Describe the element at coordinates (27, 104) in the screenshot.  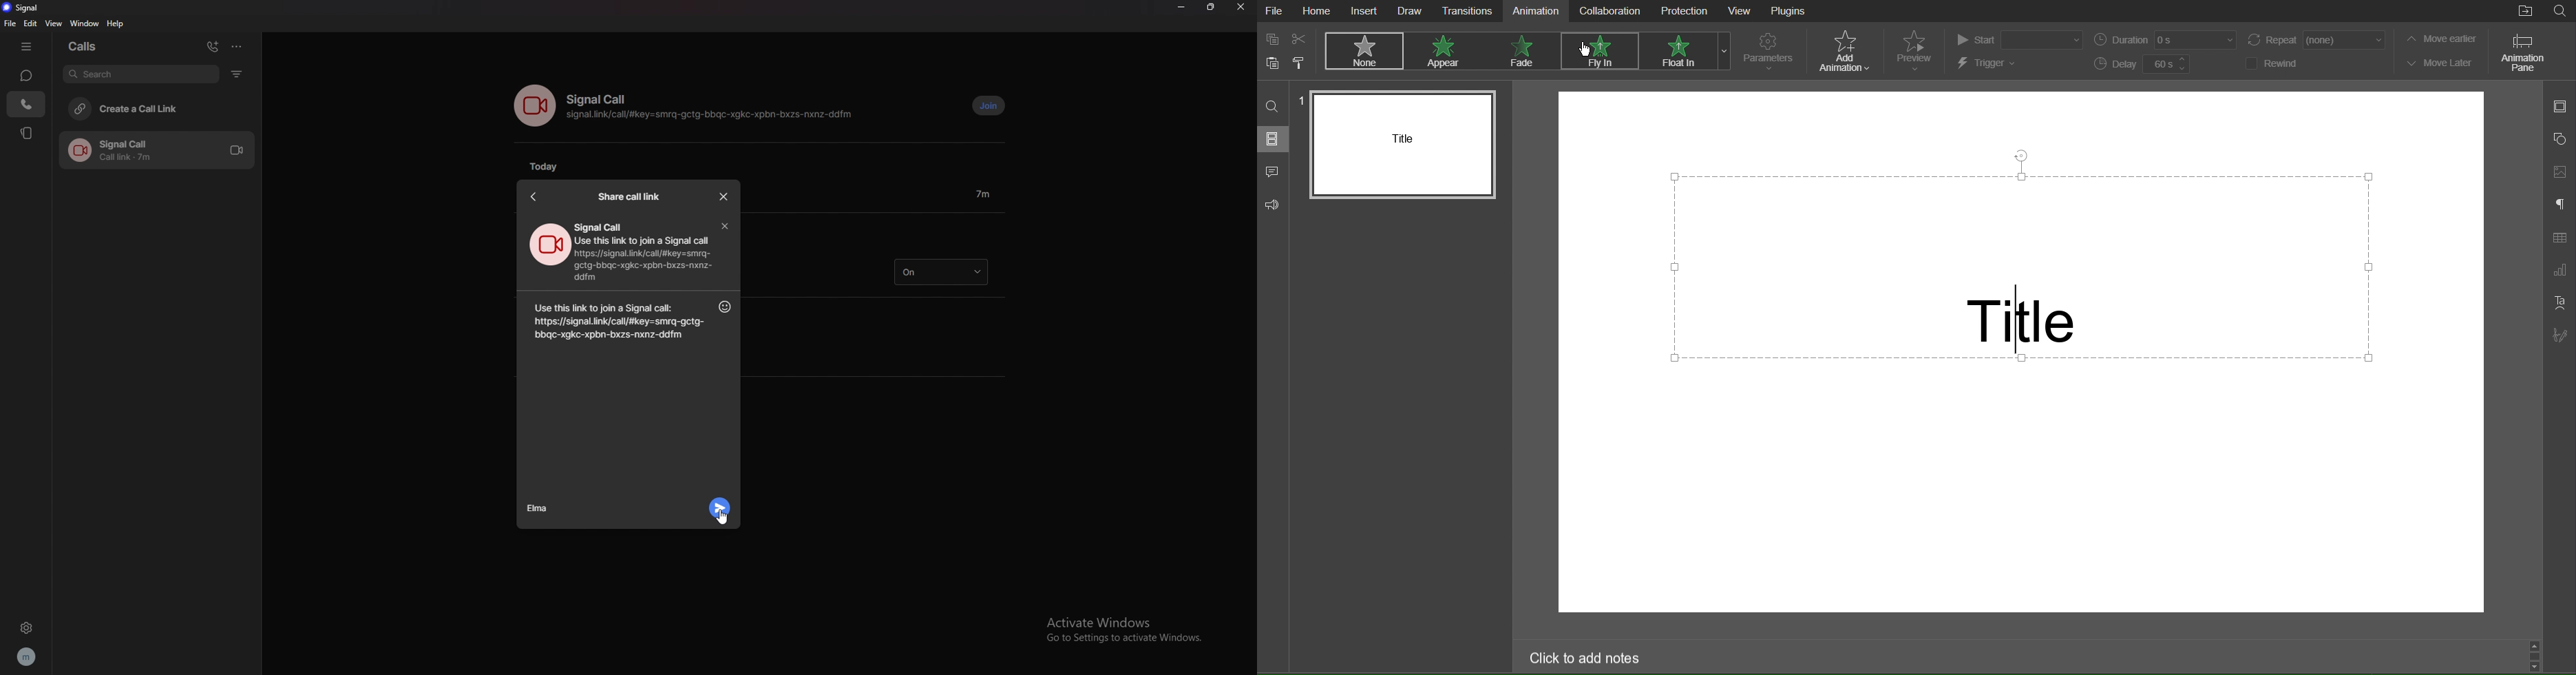
I see `calls` at that location.